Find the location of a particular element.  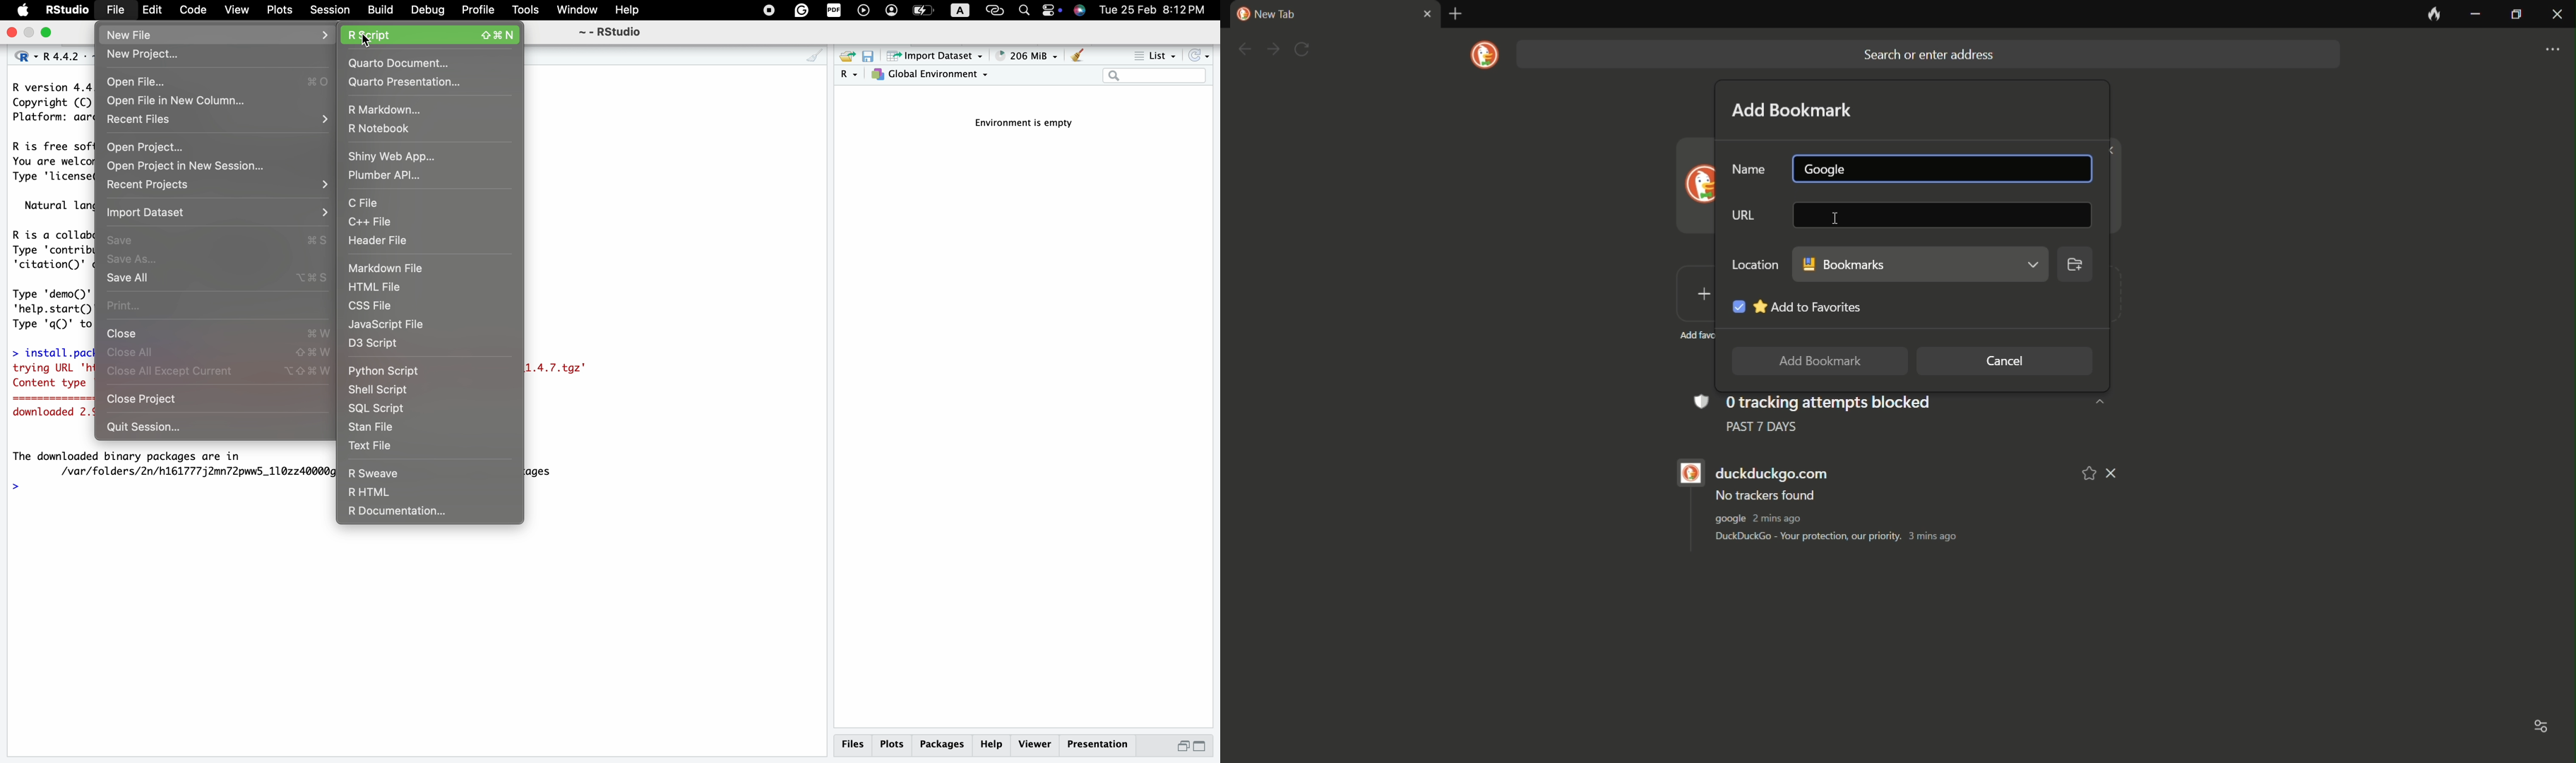

close project is located at coordinates (215, 402).